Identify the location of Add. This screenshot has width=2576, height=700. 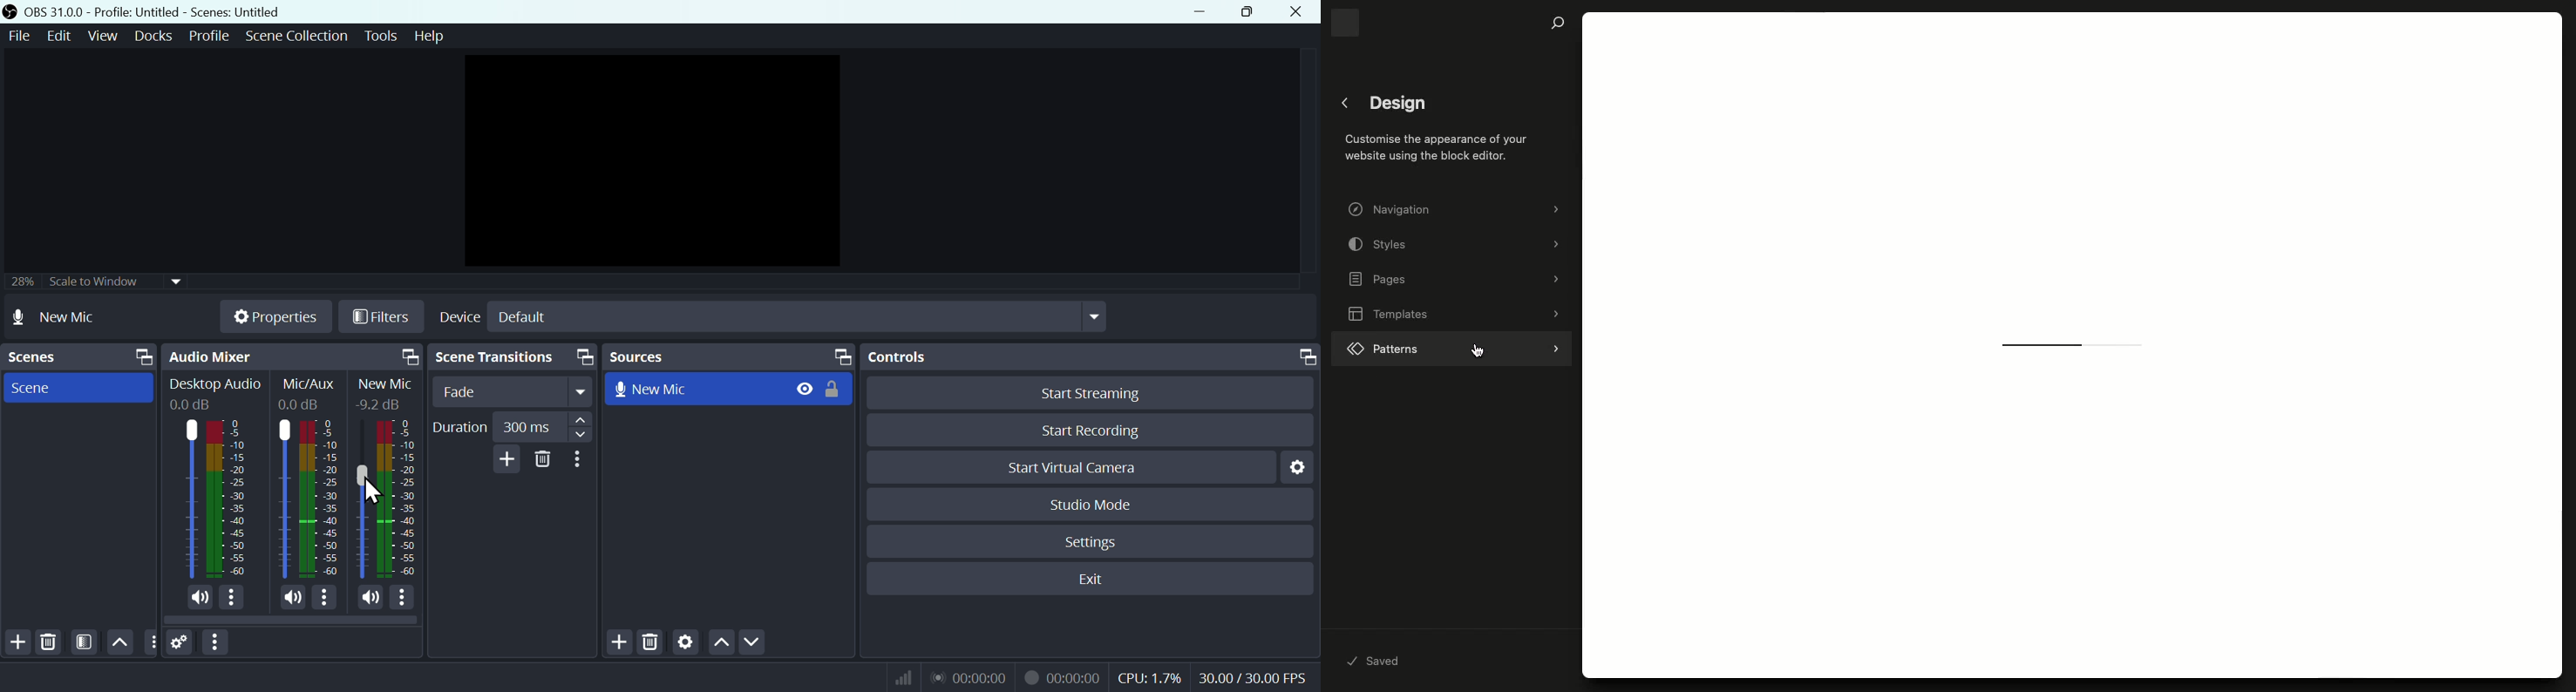
(504, 459).